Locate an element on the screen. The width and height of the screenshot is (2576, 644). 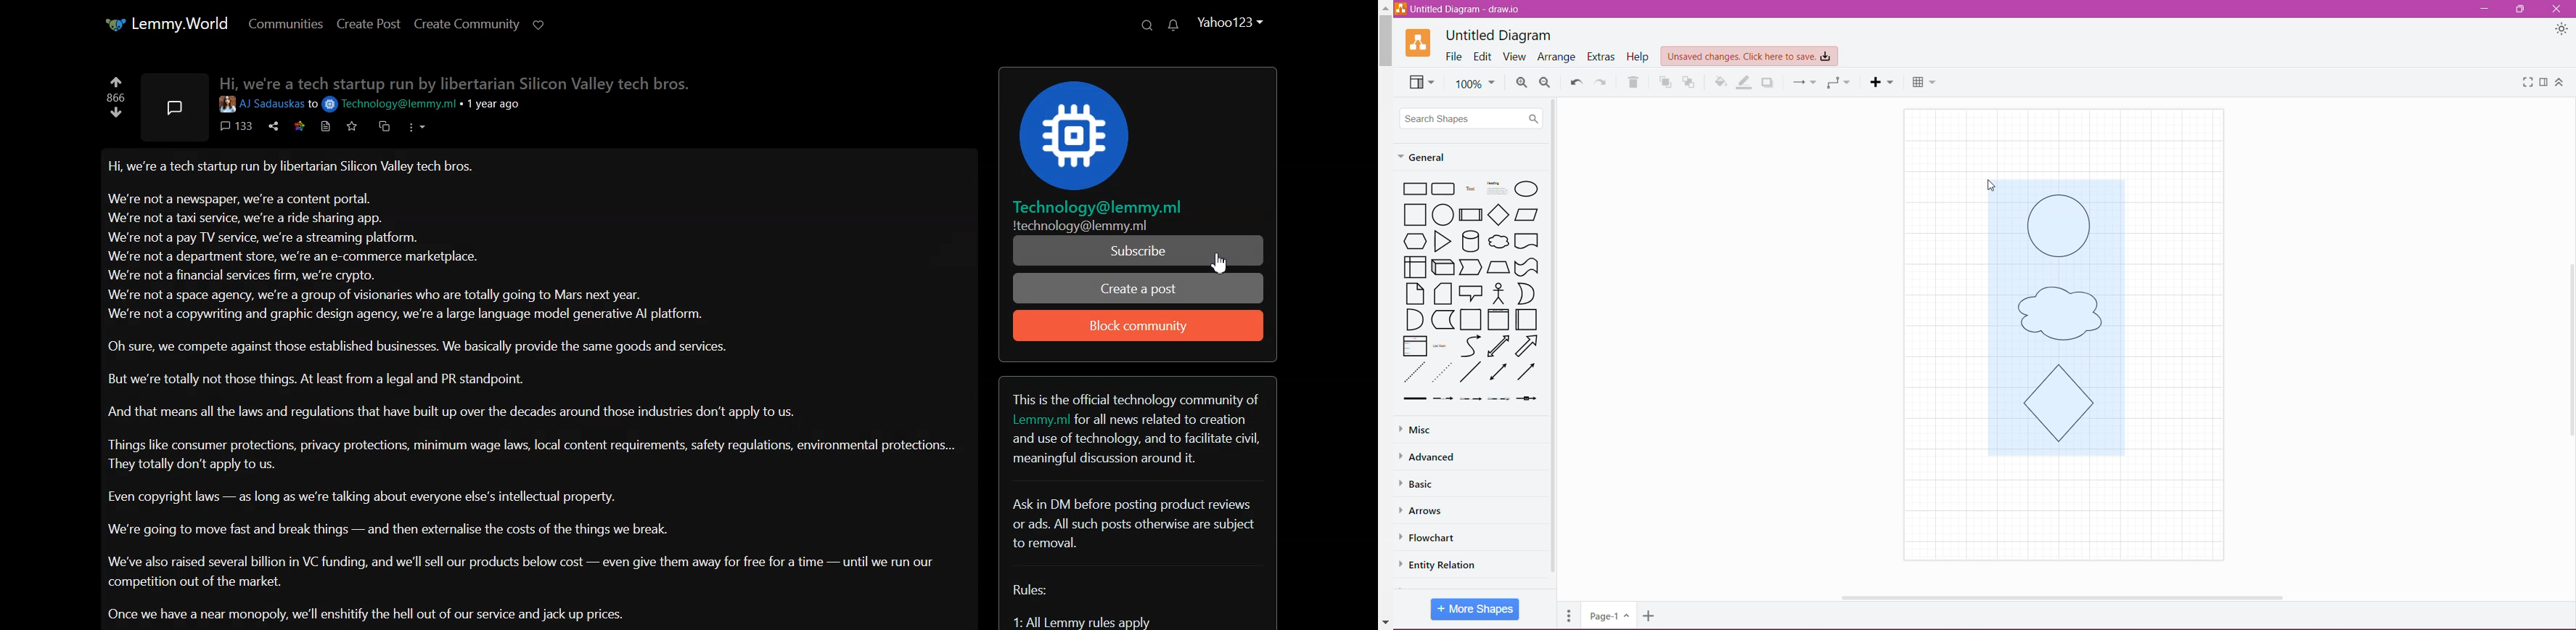
Fill Color is located at coordinates (1721, 82).